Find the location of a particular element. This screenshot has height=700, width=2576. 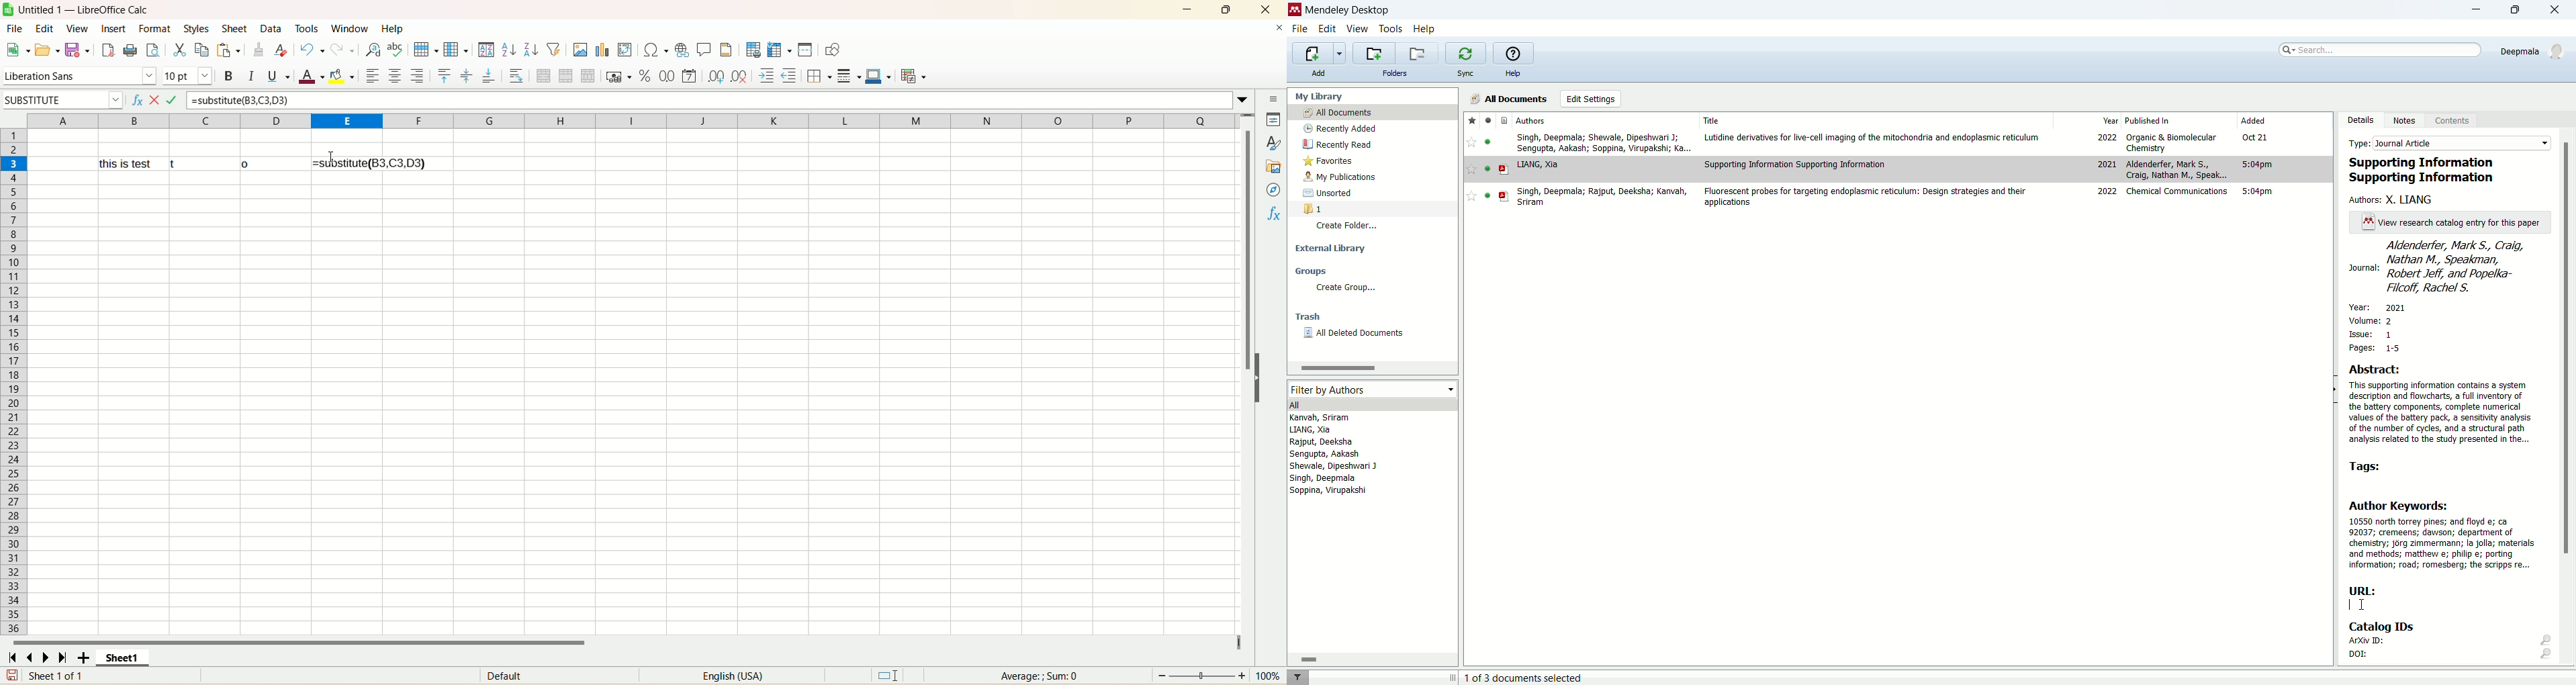

import is located at coordinates (1320, 52).